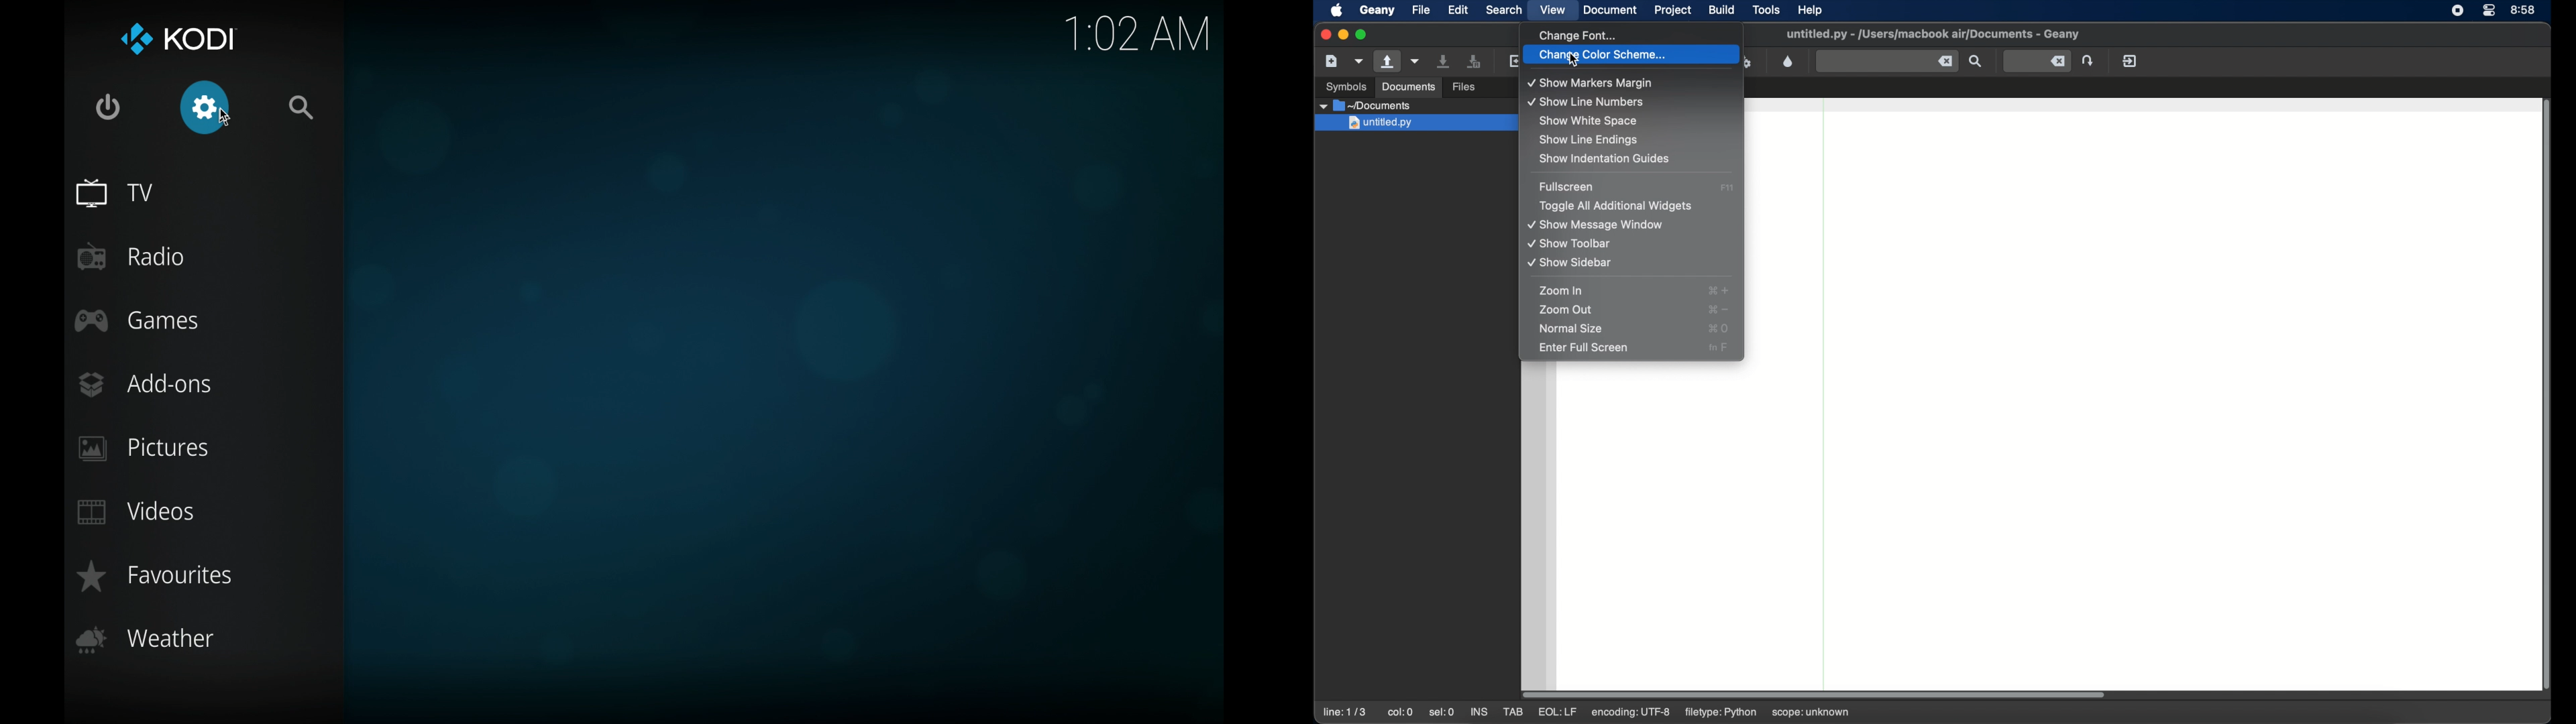 The image size is (2576, 728). Describe the element at coordinates (1362, 35) in the screenshot. I see `maximize` at that location.